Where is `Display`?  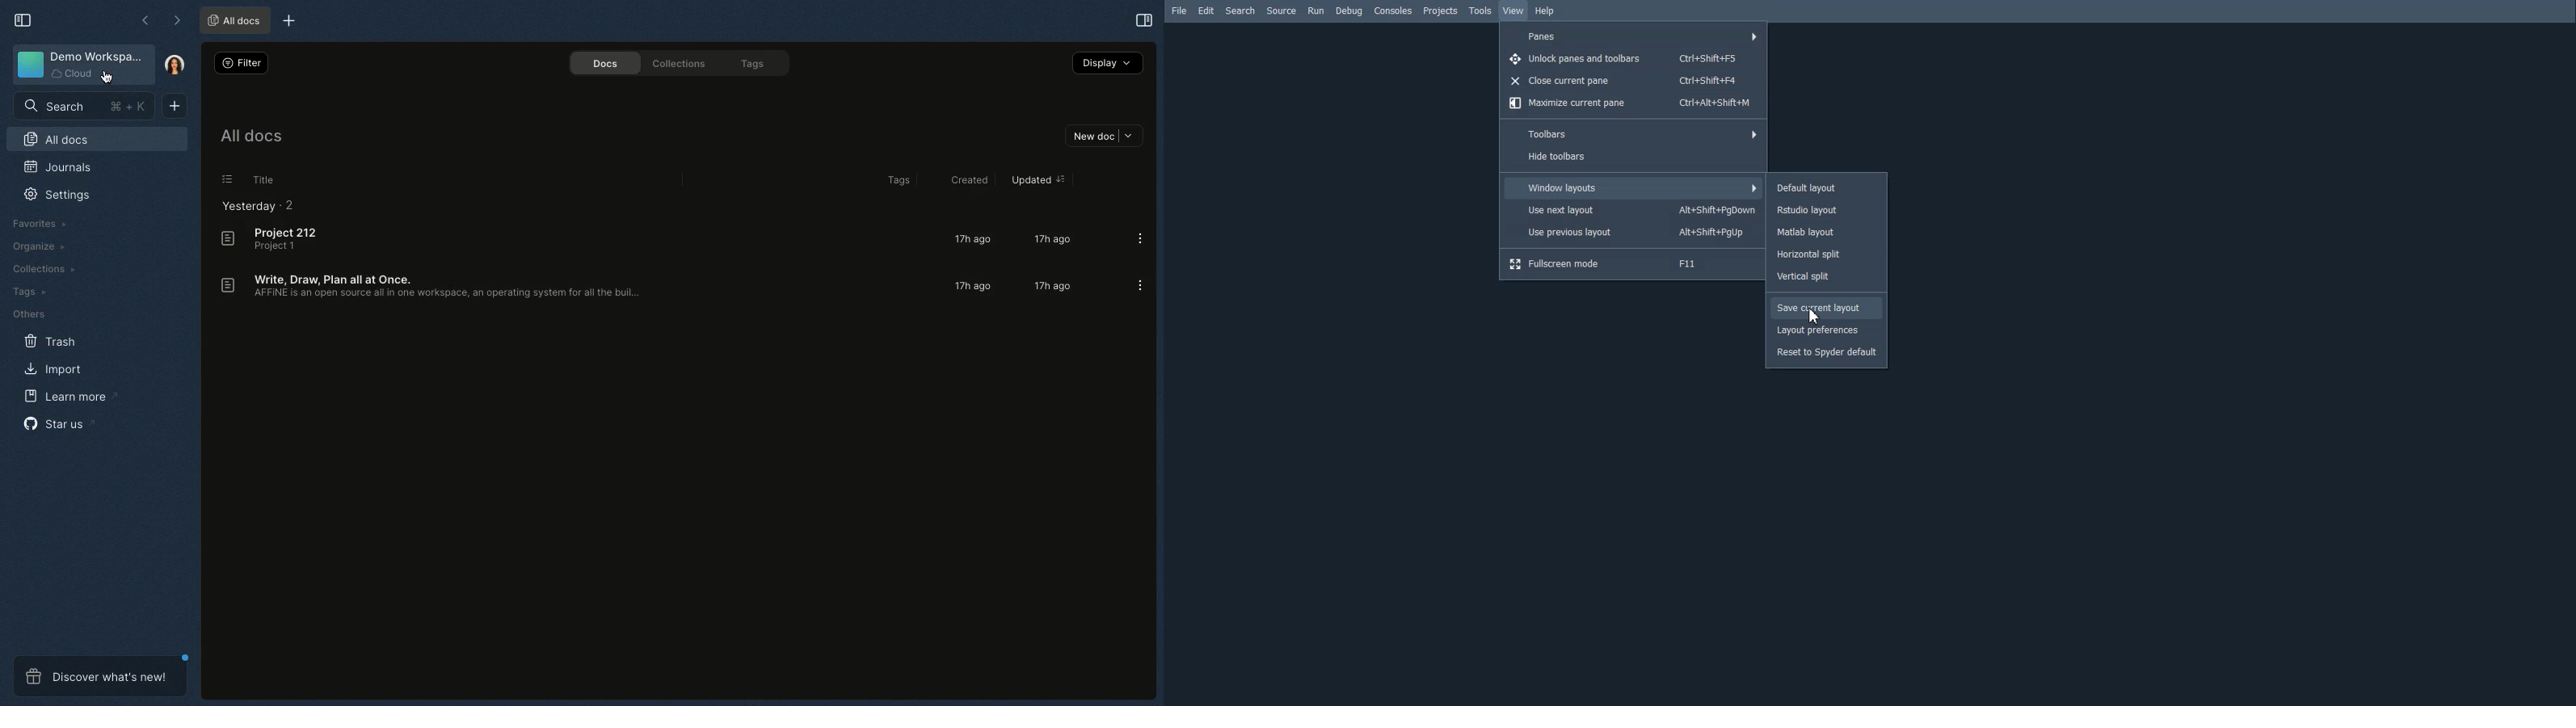
Display is located at coordinates (1106, 62).